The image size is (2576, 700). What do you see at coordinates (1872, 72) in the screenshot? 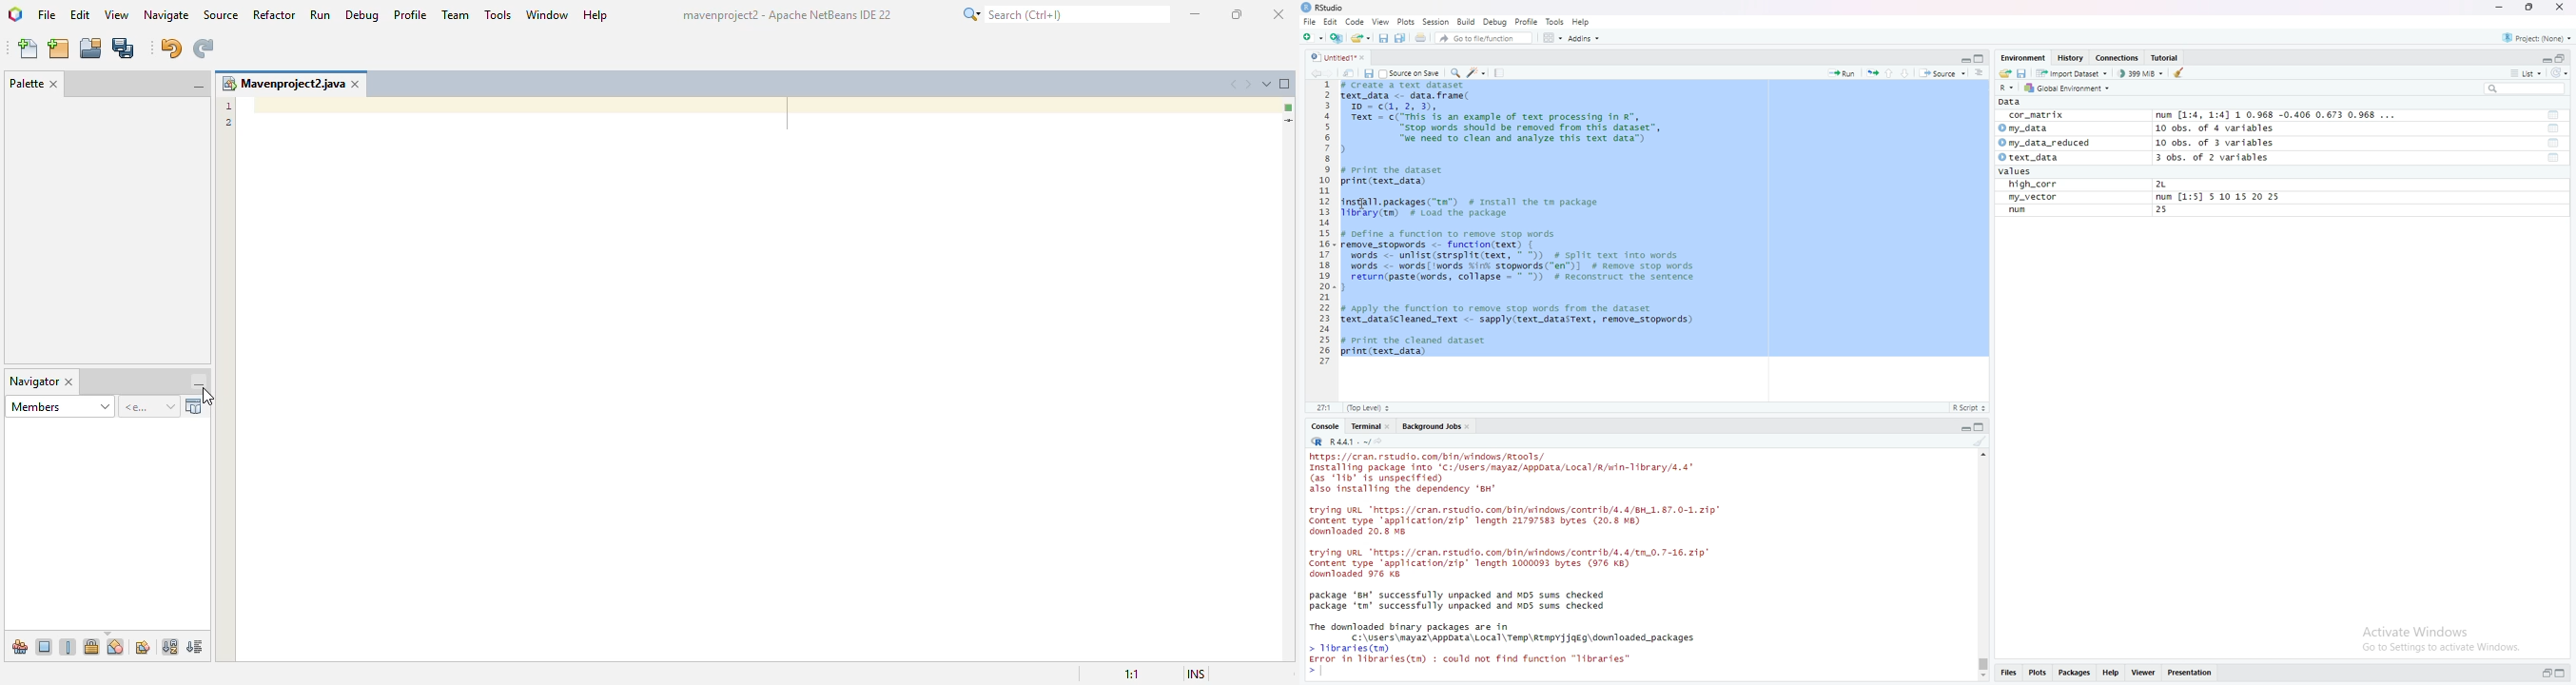
I see `rerun the previous code region` at bounding box center [1872, 72].